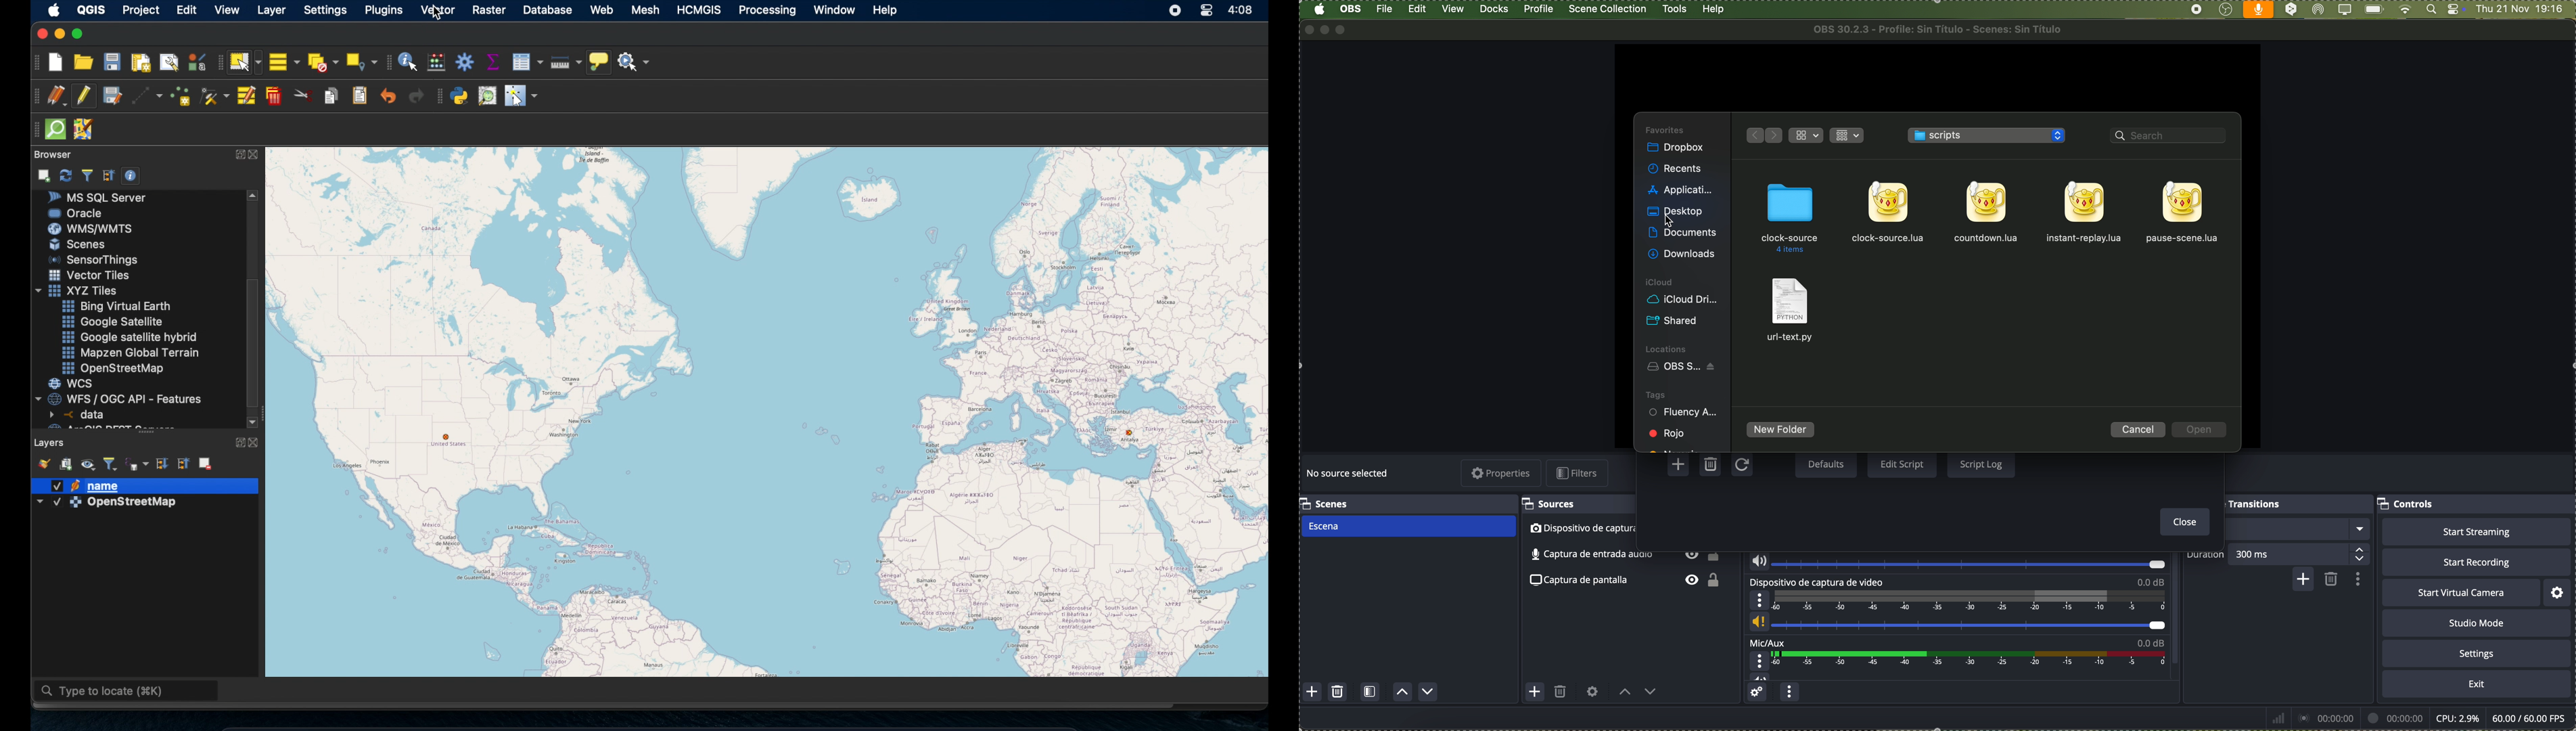 The image size is (2576, 756). What do you see at coordinates (2196, 10) in the screenshot?
I see `stop recording` at bounding box center [2196, 10].